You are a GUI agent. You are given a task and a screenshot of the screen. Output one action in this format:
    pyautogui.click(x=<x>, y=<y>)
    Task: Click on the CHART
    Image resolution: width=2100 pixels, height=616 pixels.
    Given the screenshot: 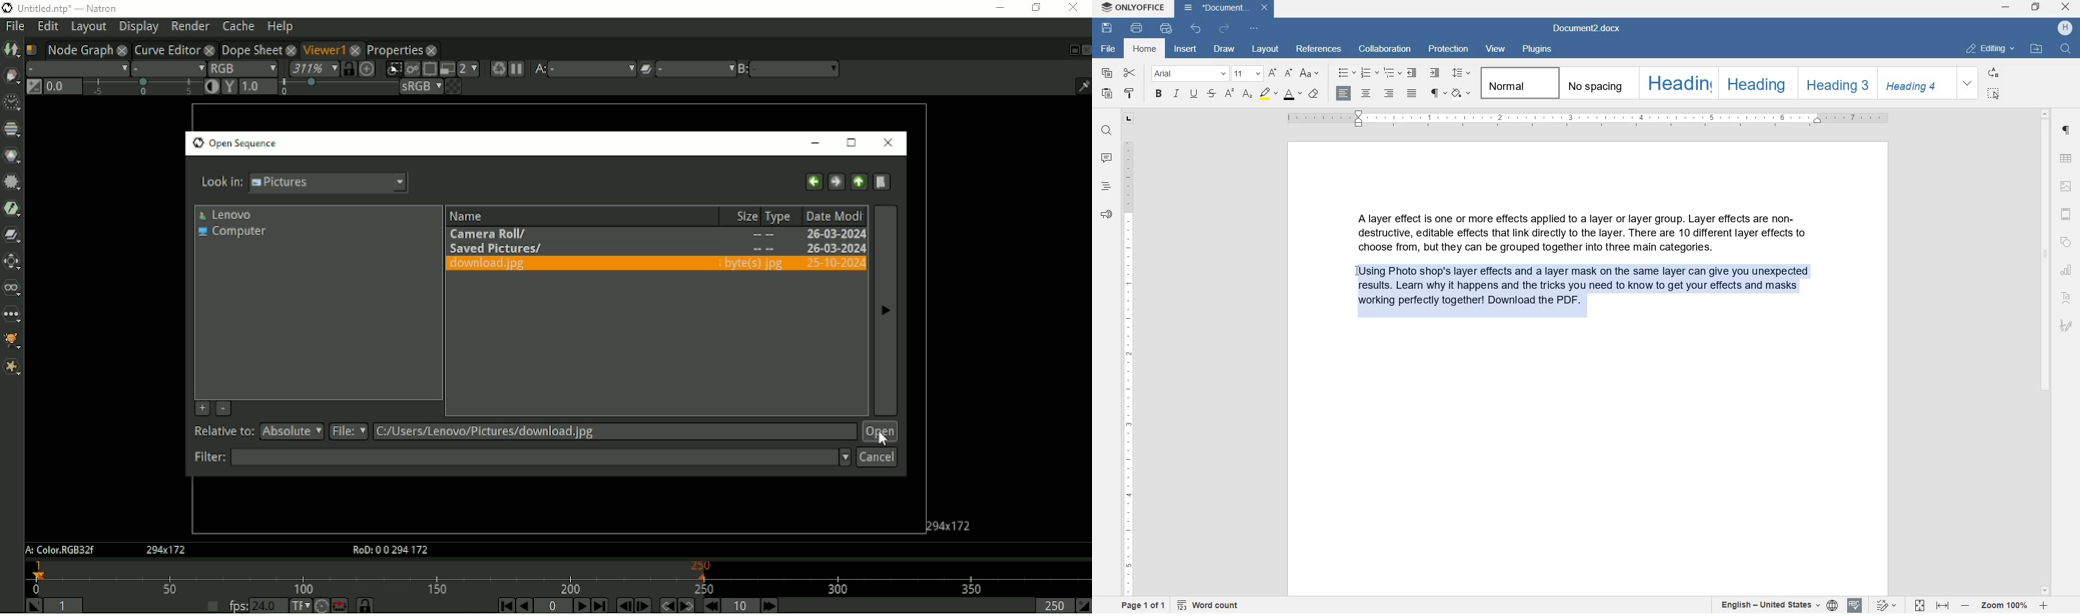 What is the action you would take?
    pyautogui.click(x=2066, y=270)
    